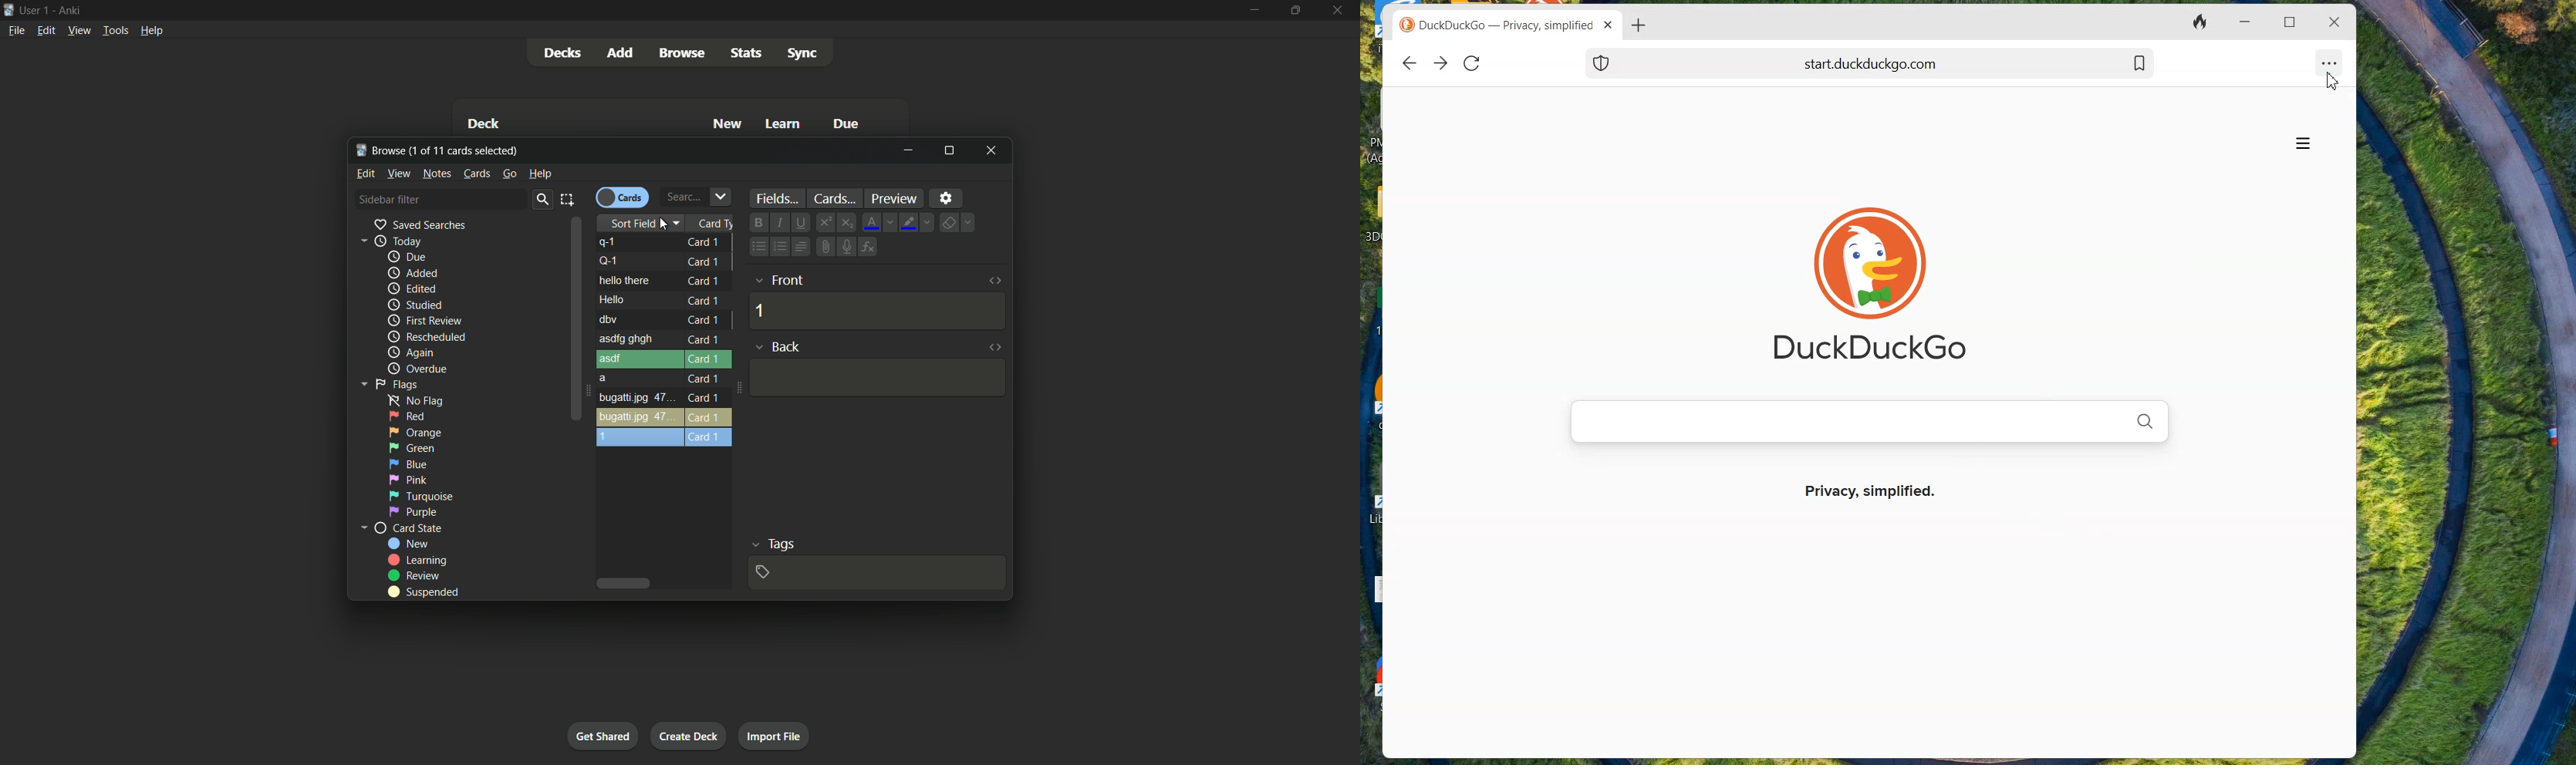 Image resolution: width=2576 pixels, height=784 pixels. I want to click on superscript, so click(824, 222).